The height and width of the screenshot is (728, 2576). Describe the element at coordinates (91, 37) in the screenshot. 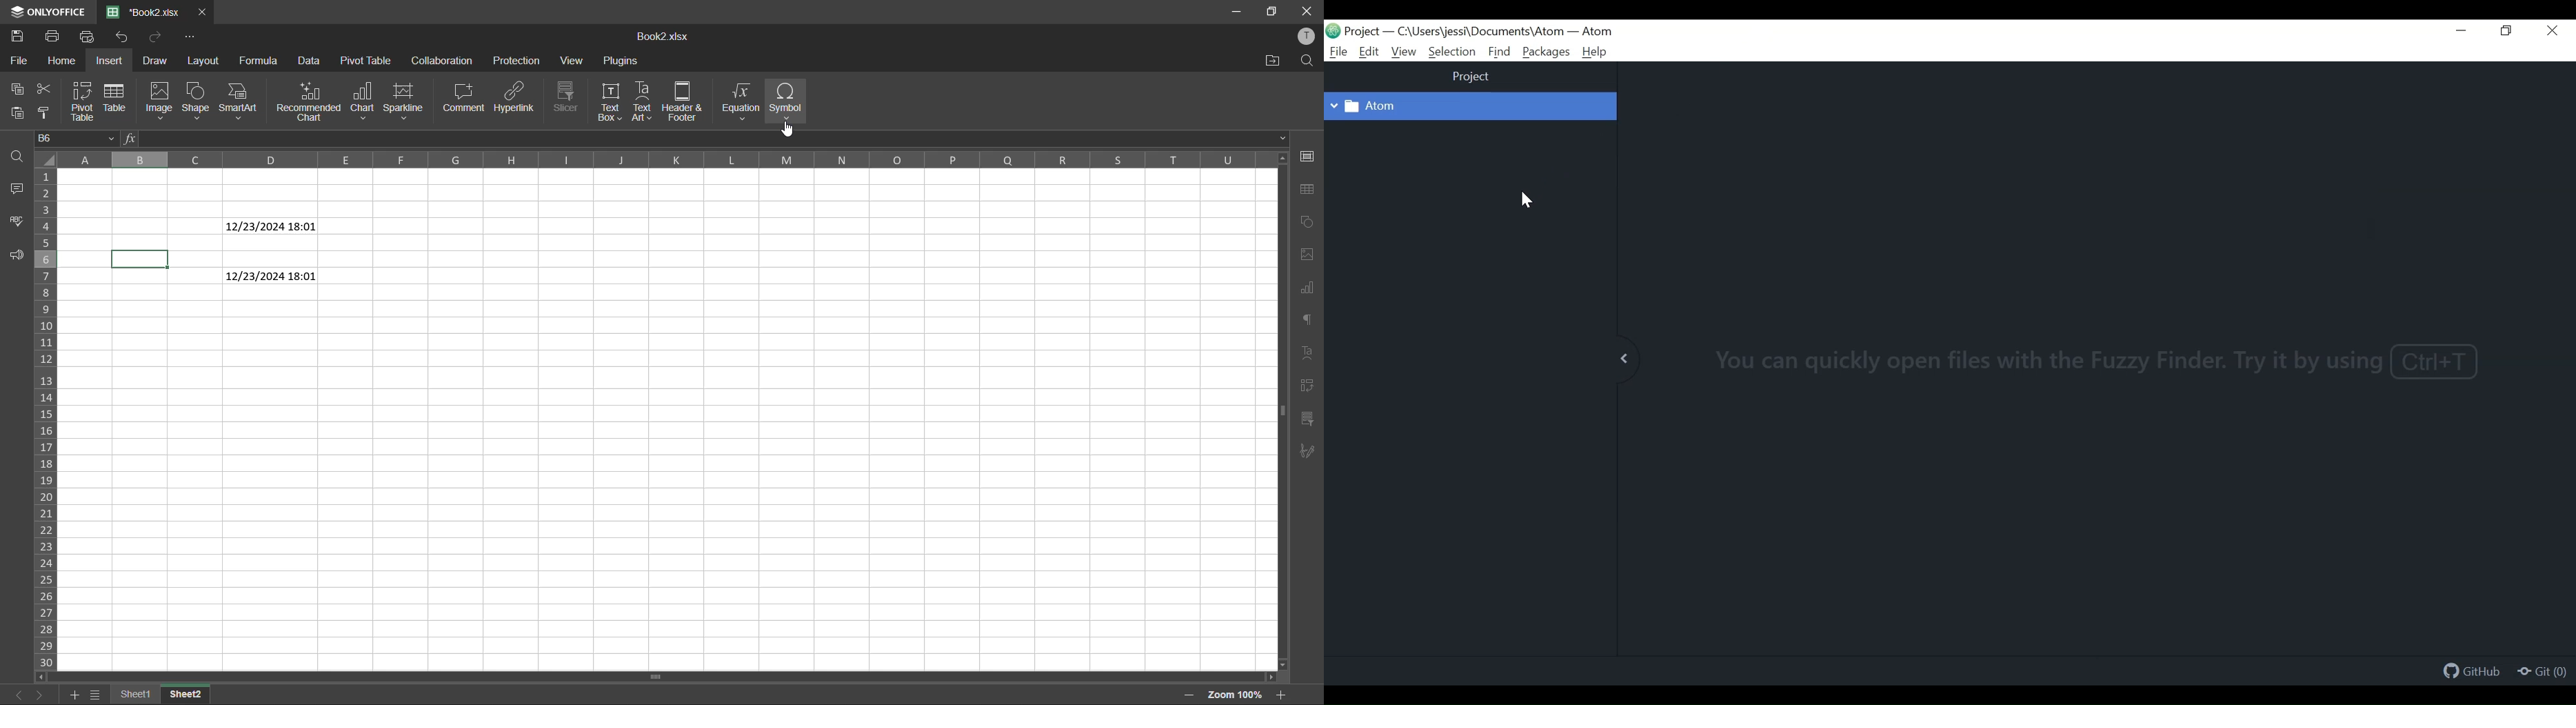

I see `quick print` at that location.